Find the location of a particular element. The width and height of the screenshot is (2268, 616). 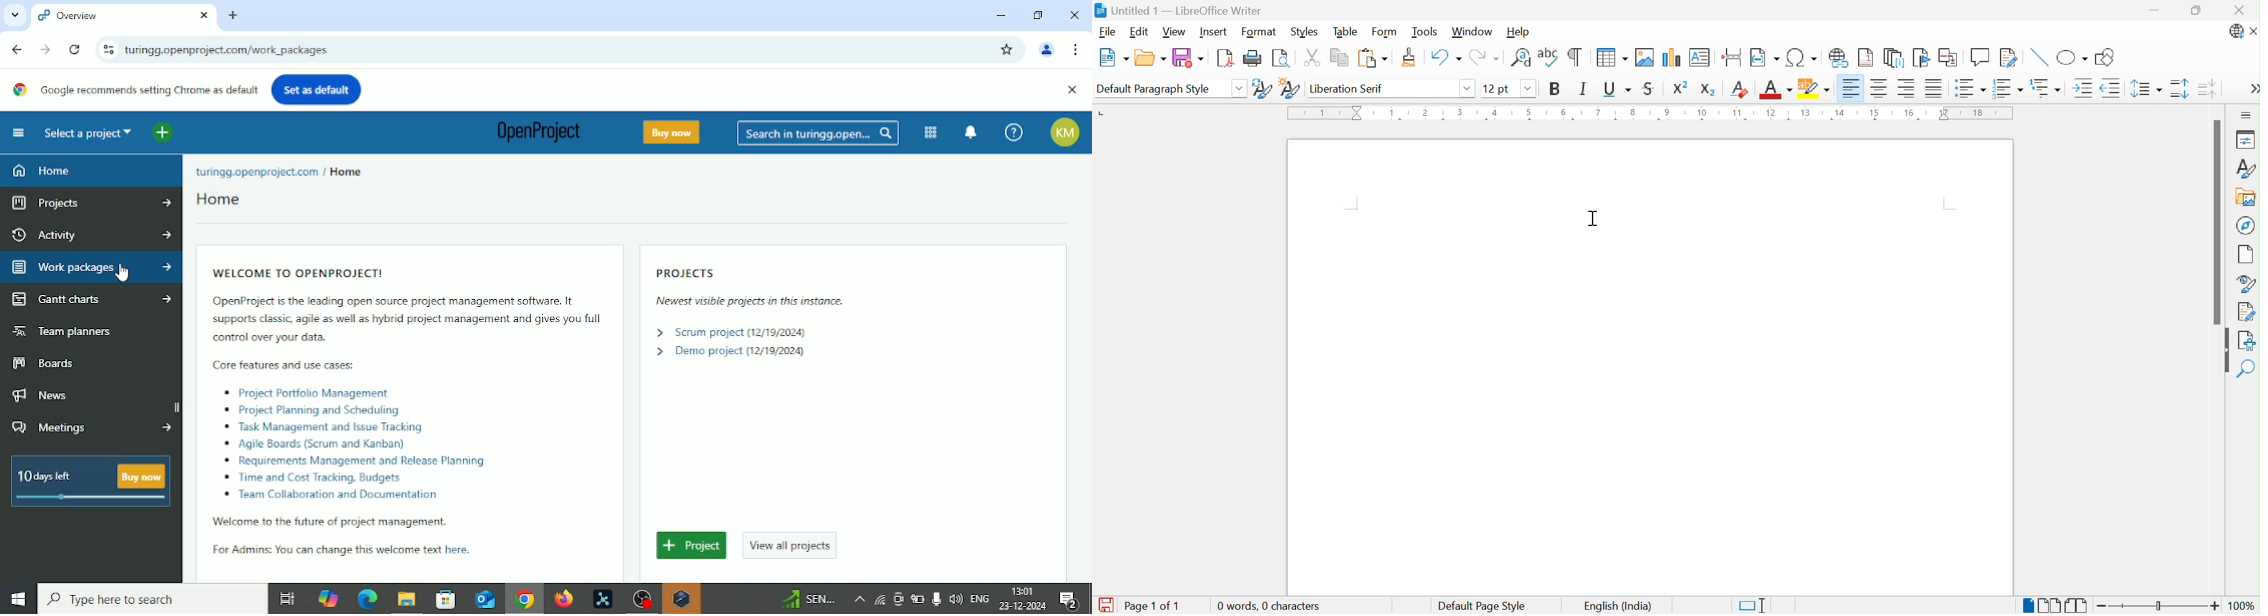

For Admins: You can change this welcome text is located at coordinates (315, 550).